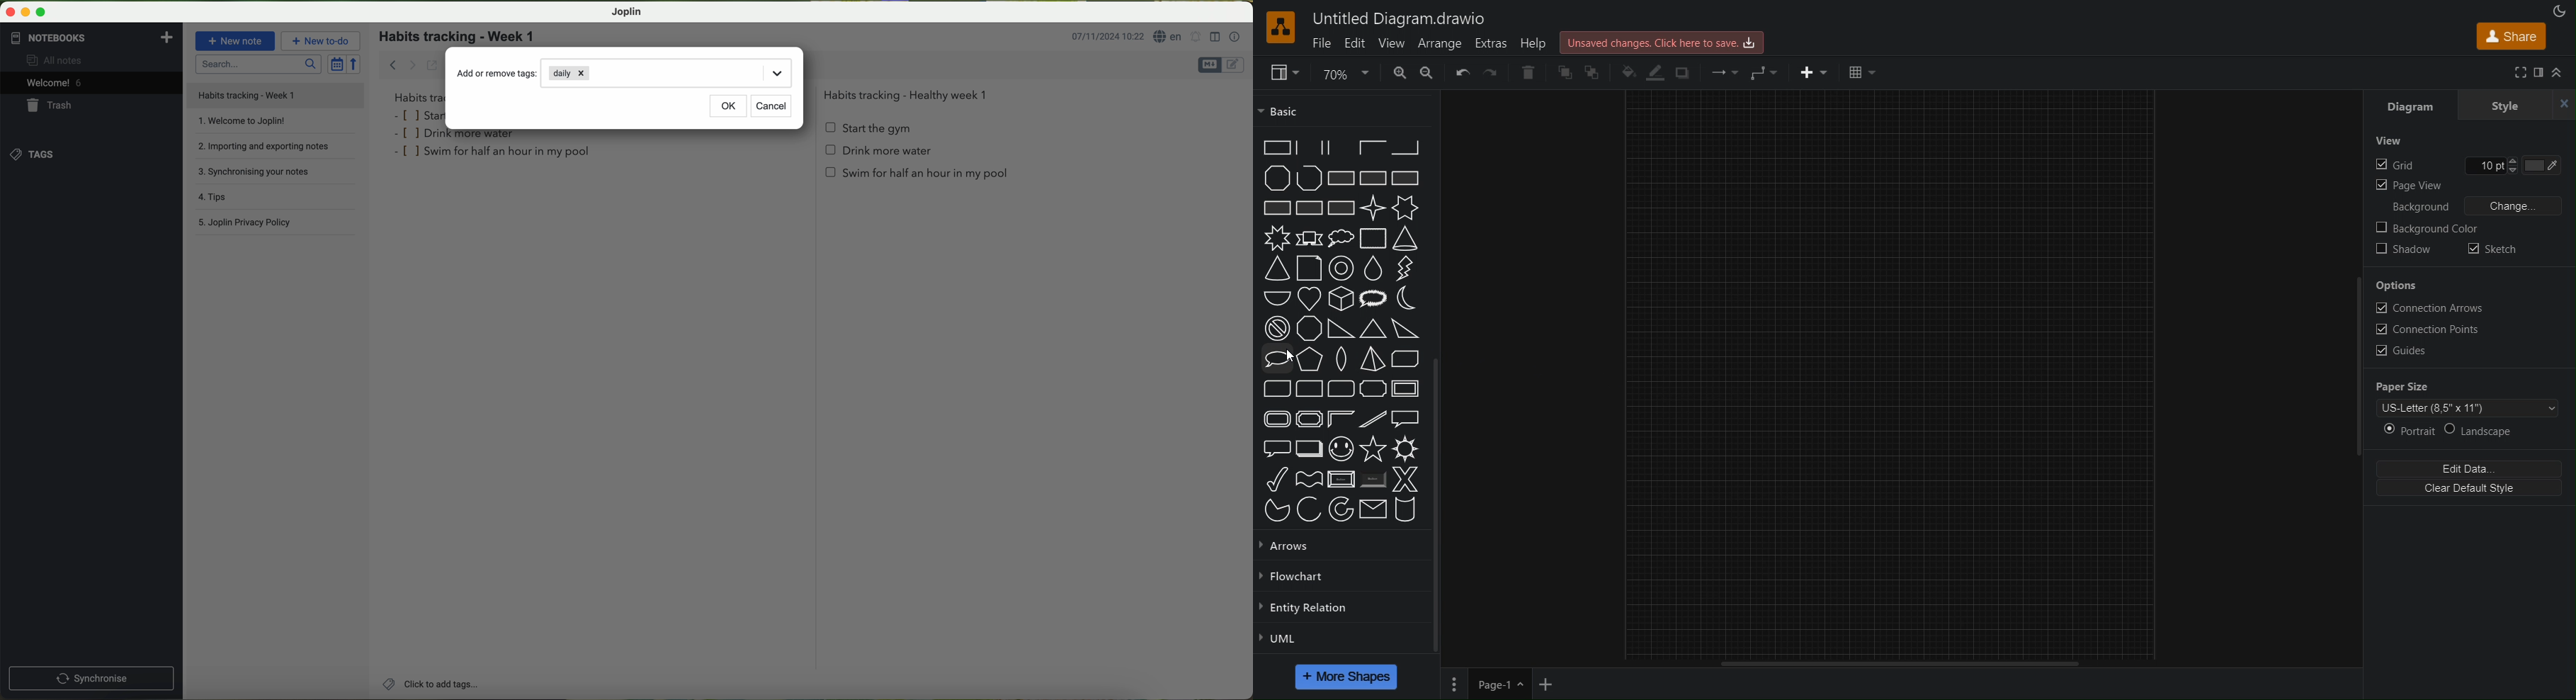 Image resolution: width=2576 pixels, height=700 pixels. I want to click on Message, so click(1373, 509).